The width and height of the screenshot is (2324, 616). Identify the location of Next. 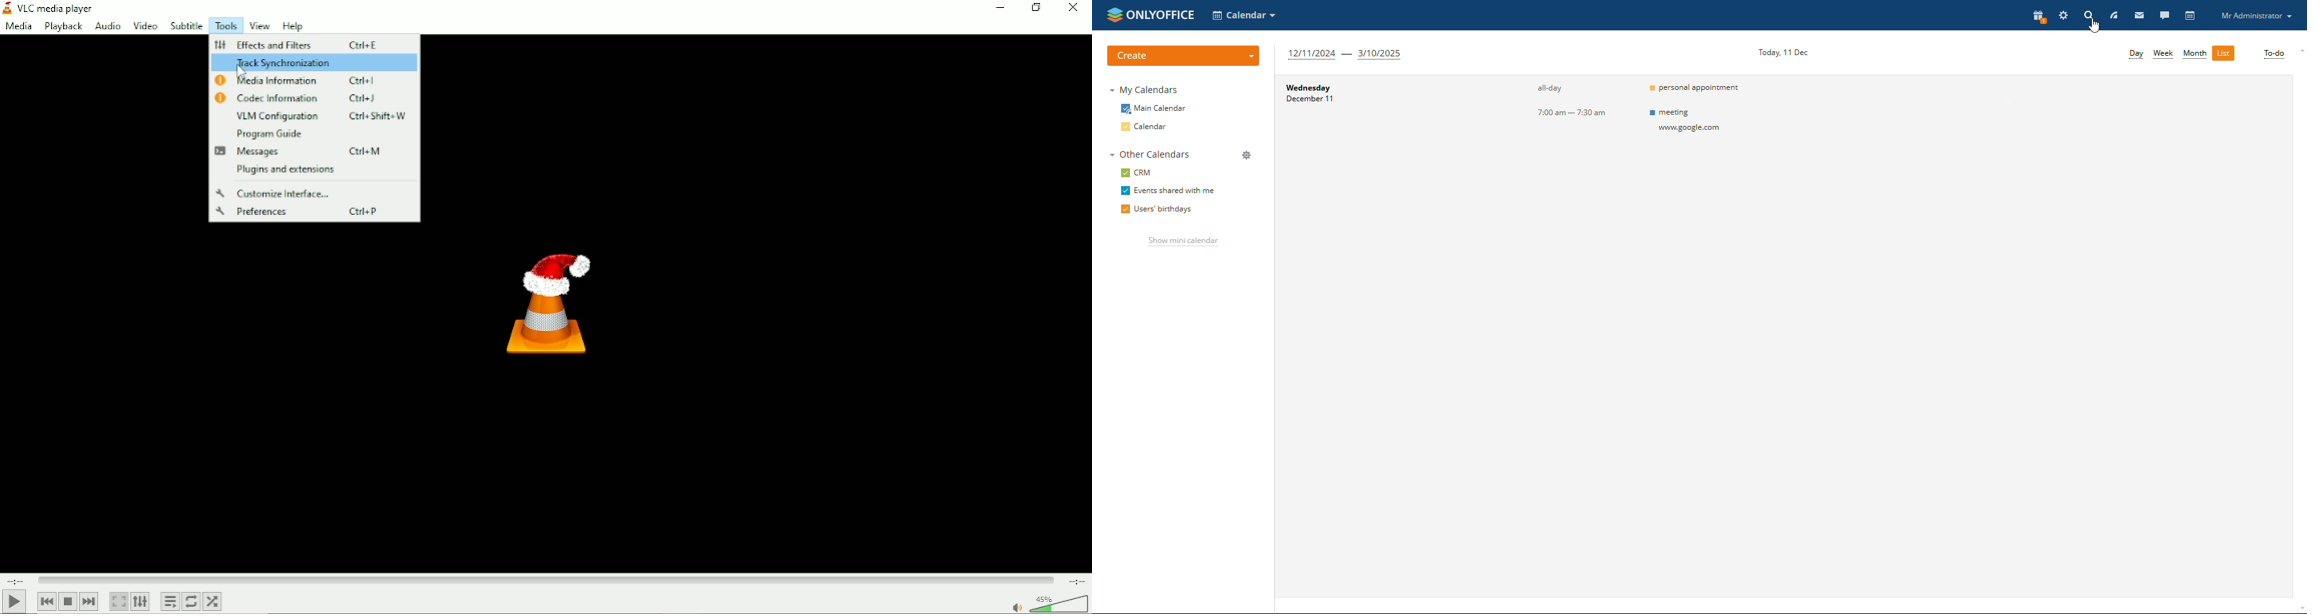
(90, 602).